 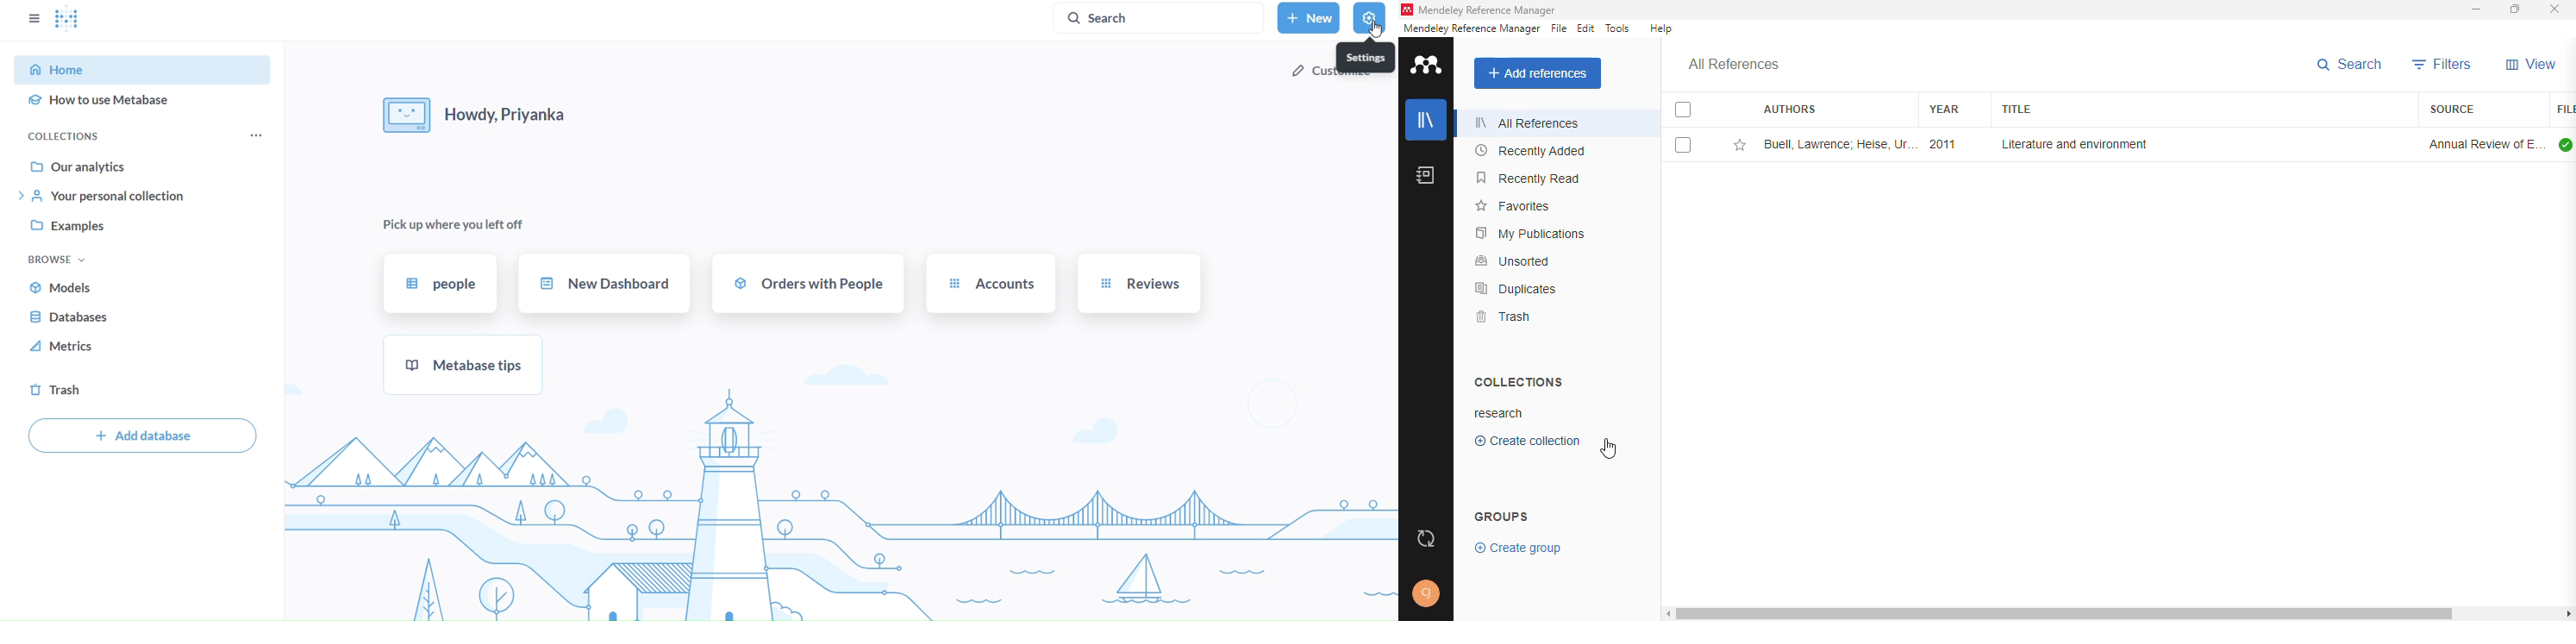 I want to click on recently read, so click(x=1528, y=178).